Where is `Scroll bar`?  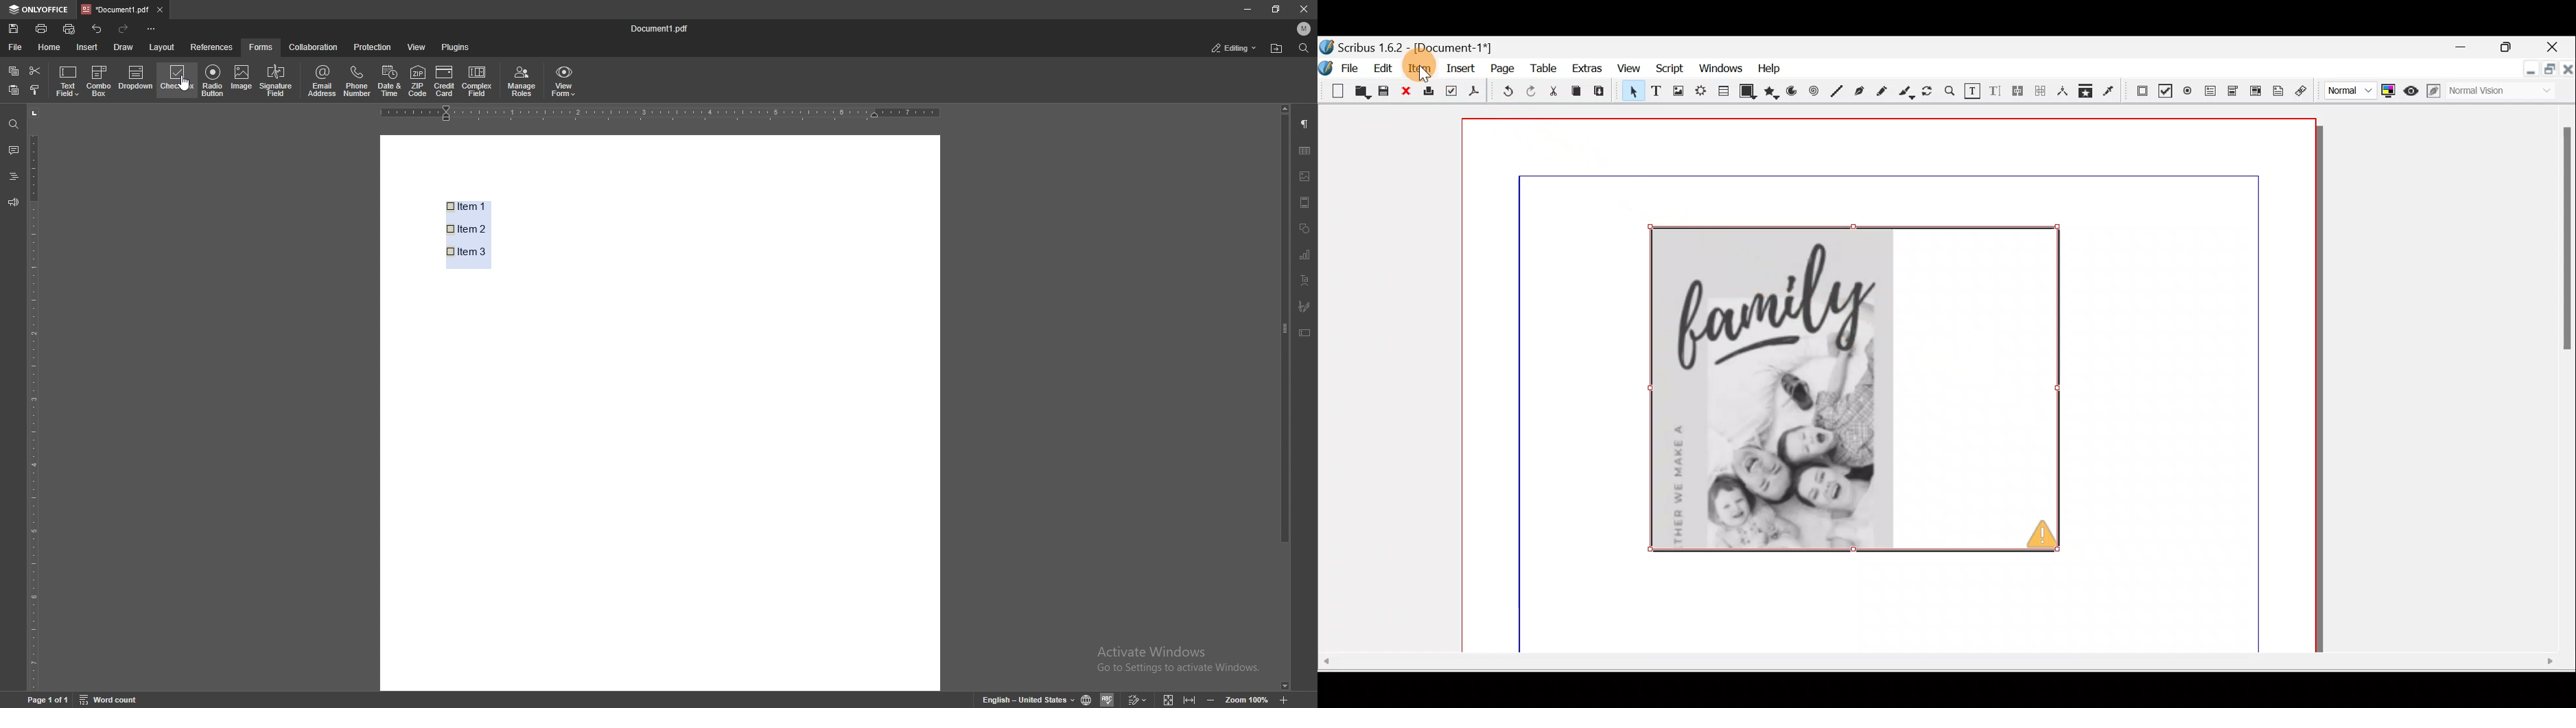
Scroll bar is located at coordinates (1938, 675).